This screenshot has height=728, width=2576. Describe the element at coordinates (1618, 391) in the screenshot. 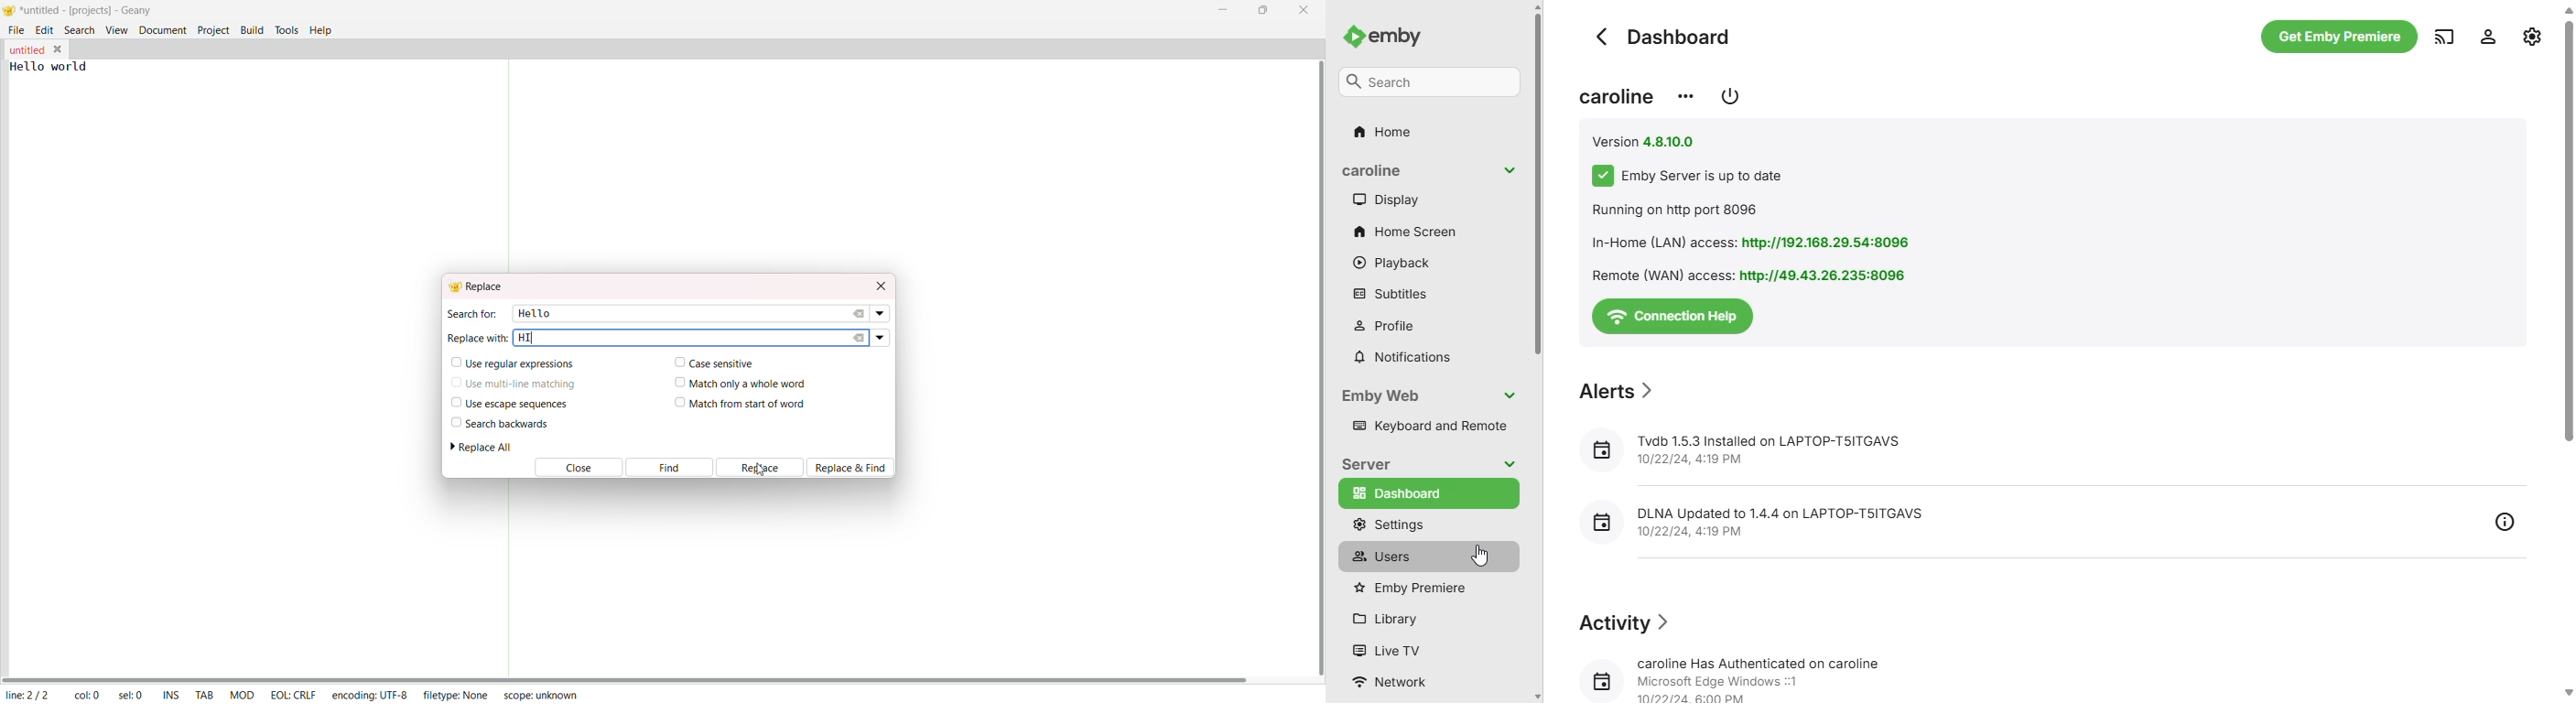

I see `Alerts` at that location.